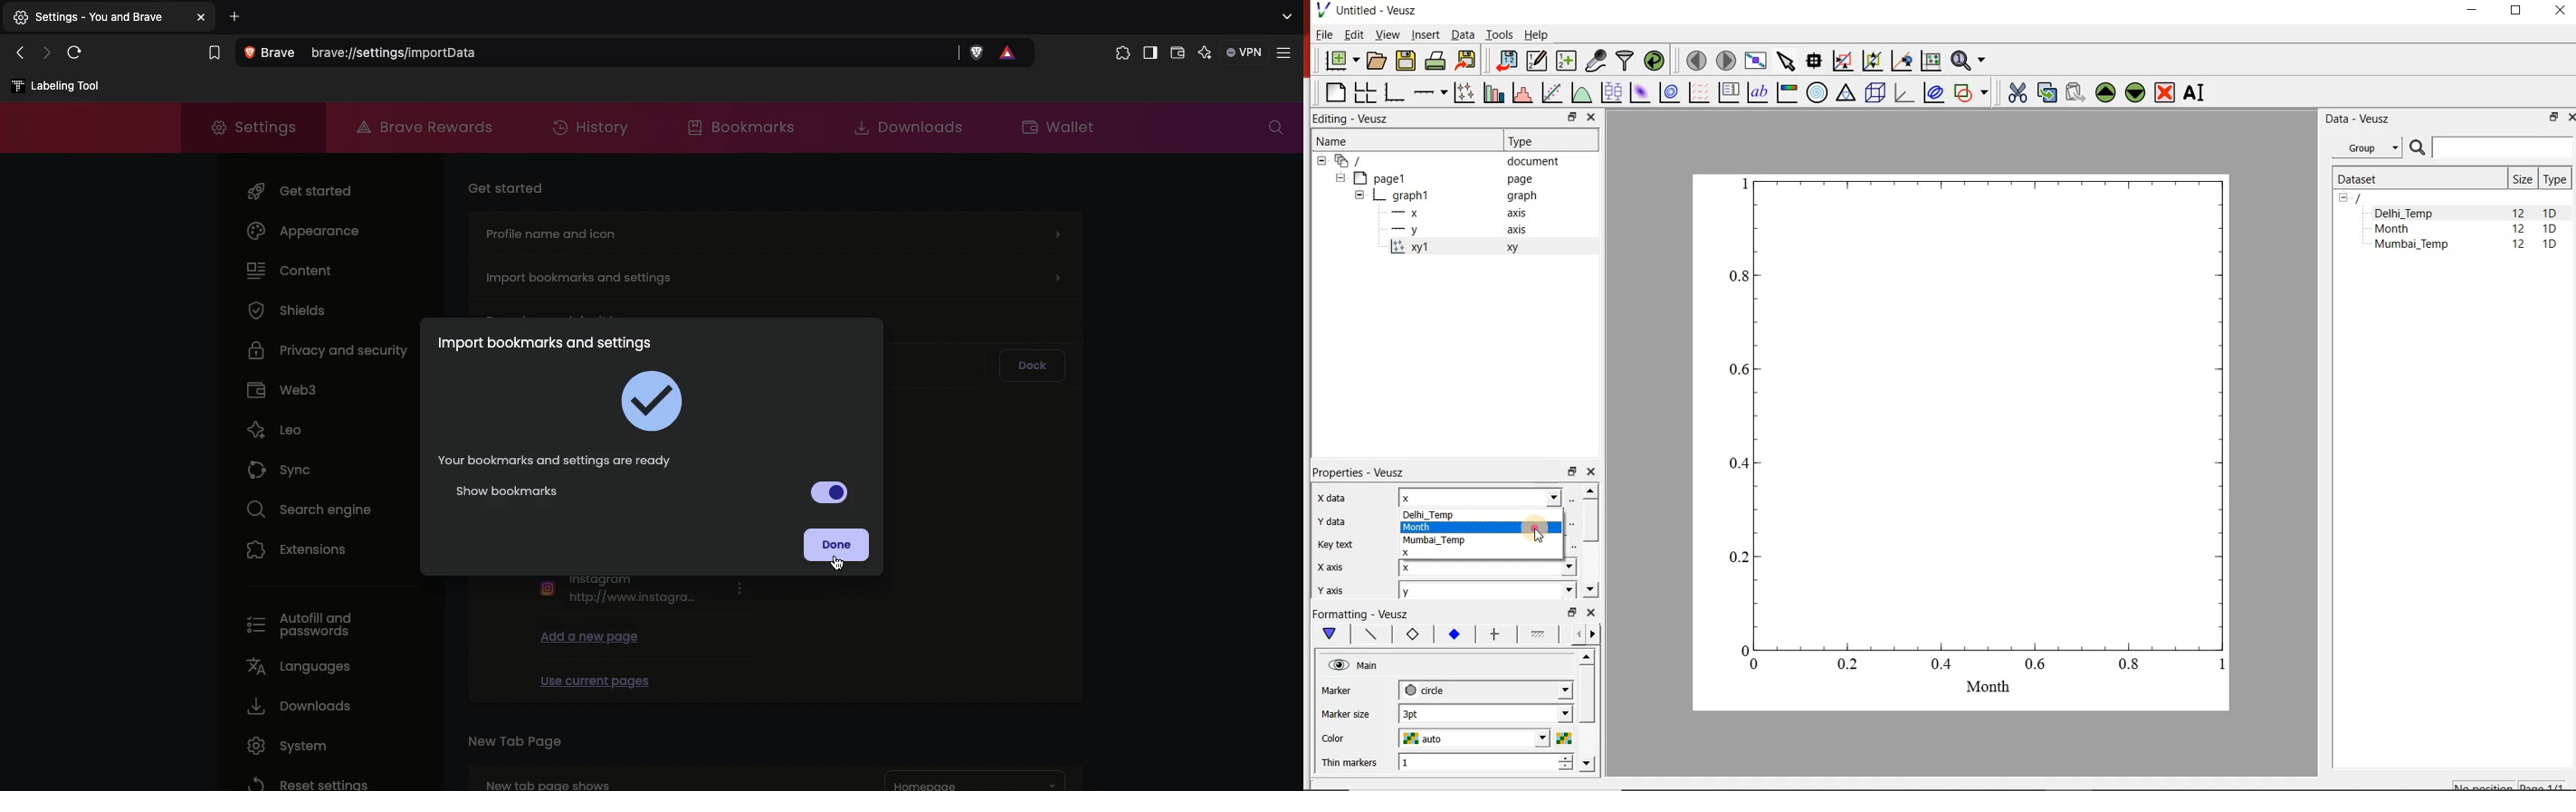 The width and height of the screenshot is (2576, 812). Describe the element at coordinates (1931, 61) in the screenshot. I see `click to reset graph axes` at that location.